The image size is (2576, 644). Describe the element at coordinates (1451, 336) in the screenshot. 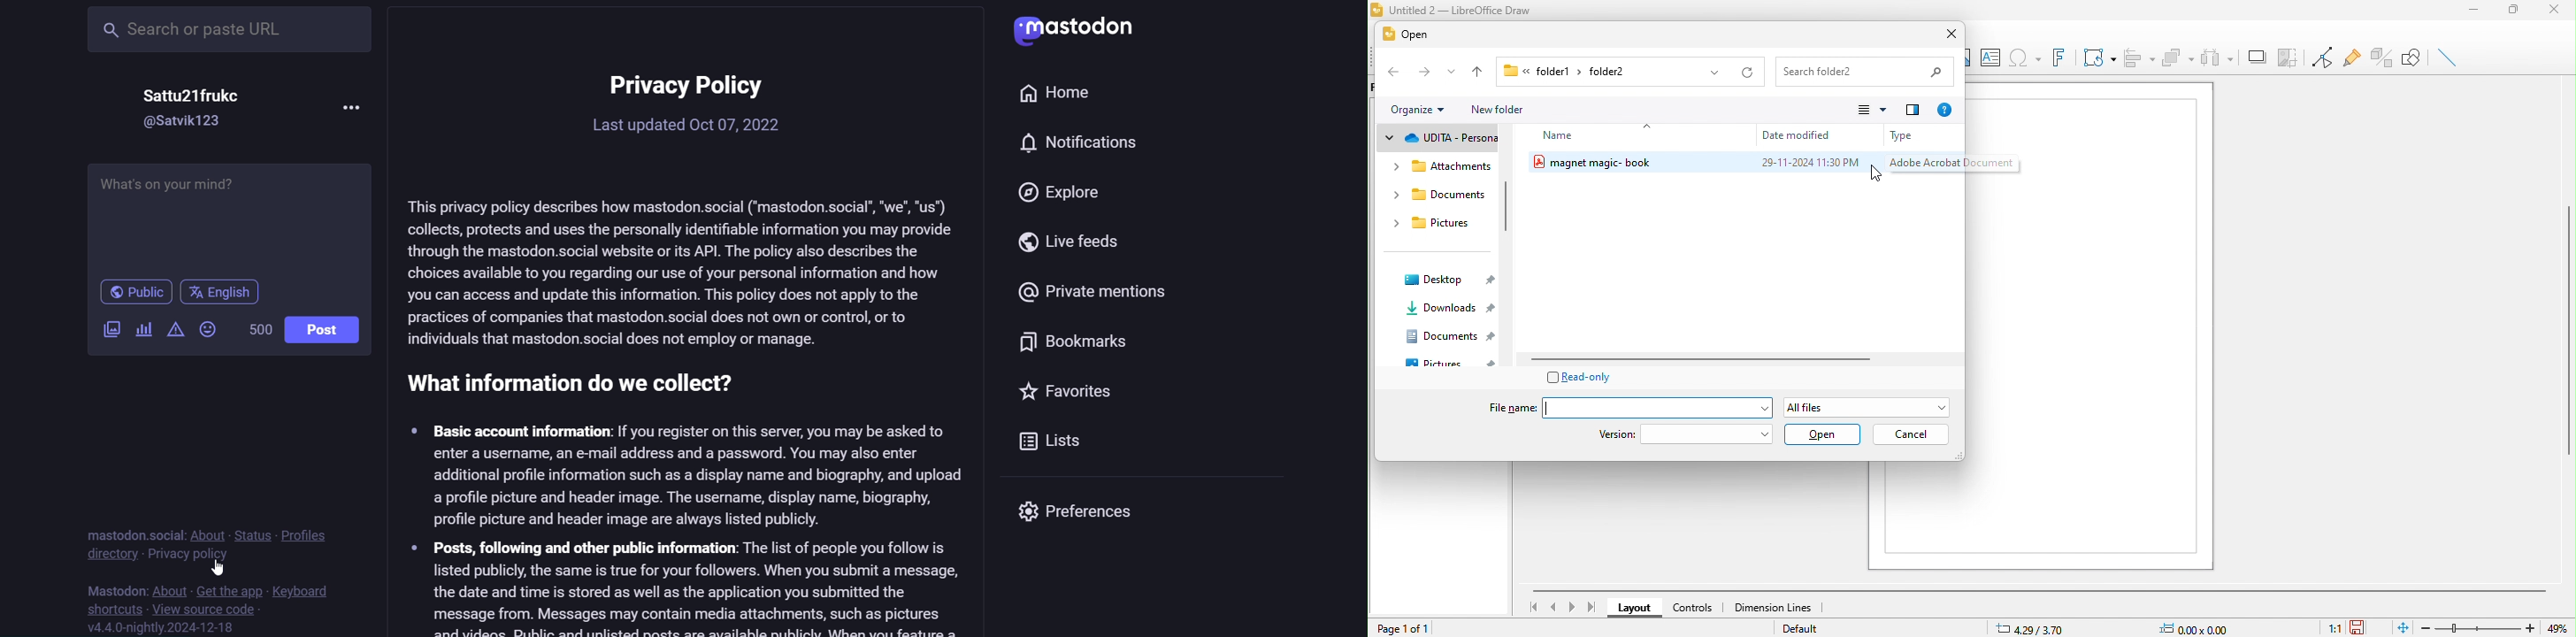

I see `documents` at that location.